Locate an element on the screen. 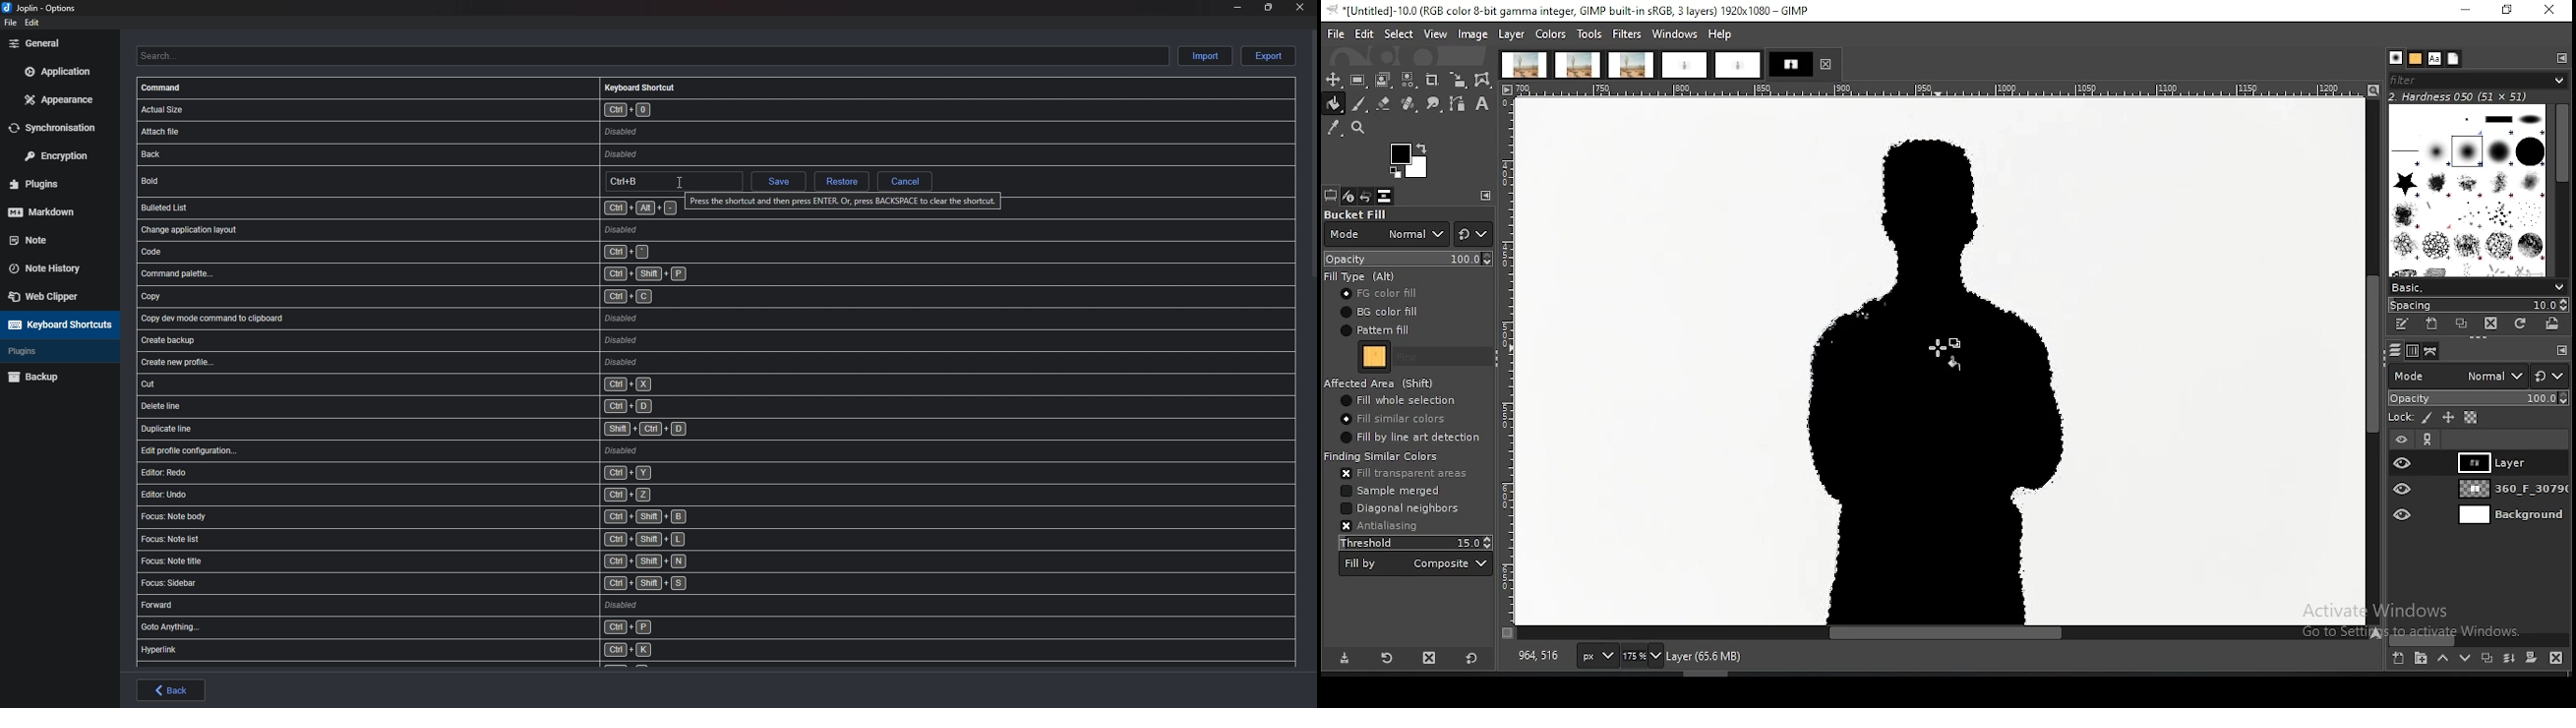 This screenshot has width=2576, height=728. close is located at coordinates (1298, 7).